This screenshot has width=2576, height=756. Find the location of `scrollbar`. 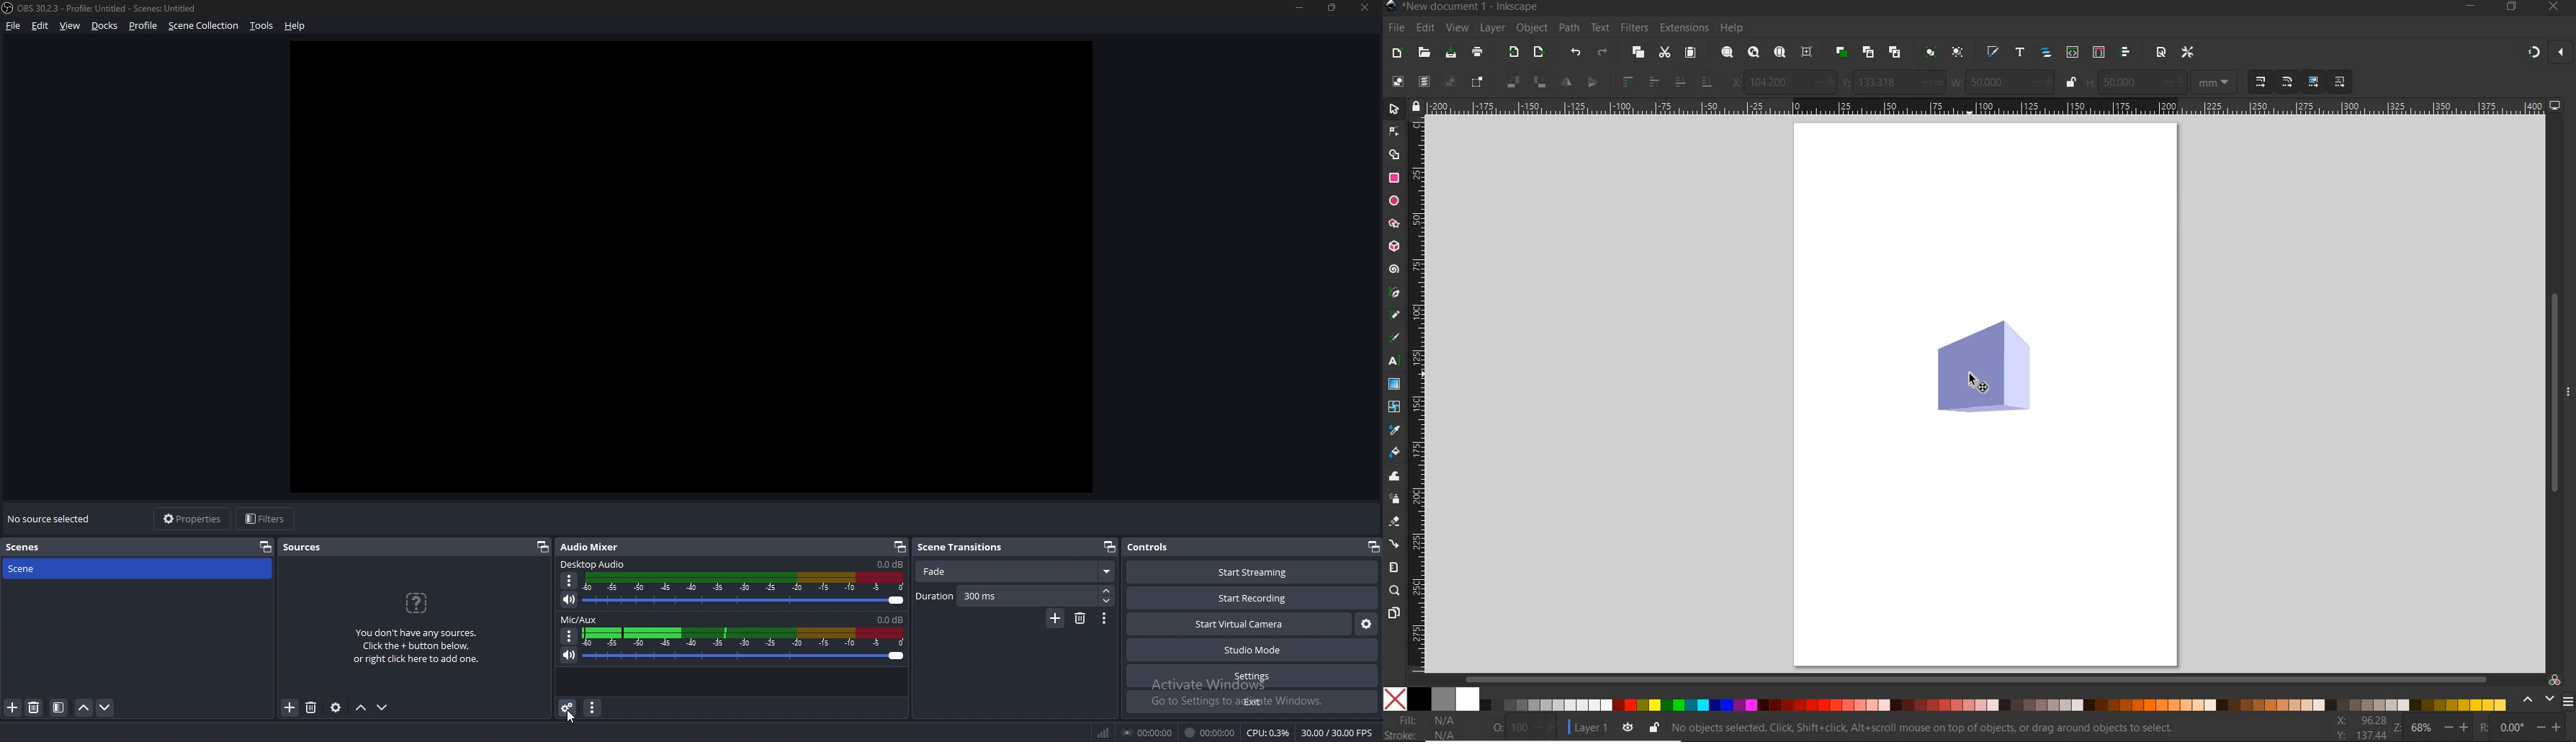

scrollbar is located at coordinates (1978, 678).